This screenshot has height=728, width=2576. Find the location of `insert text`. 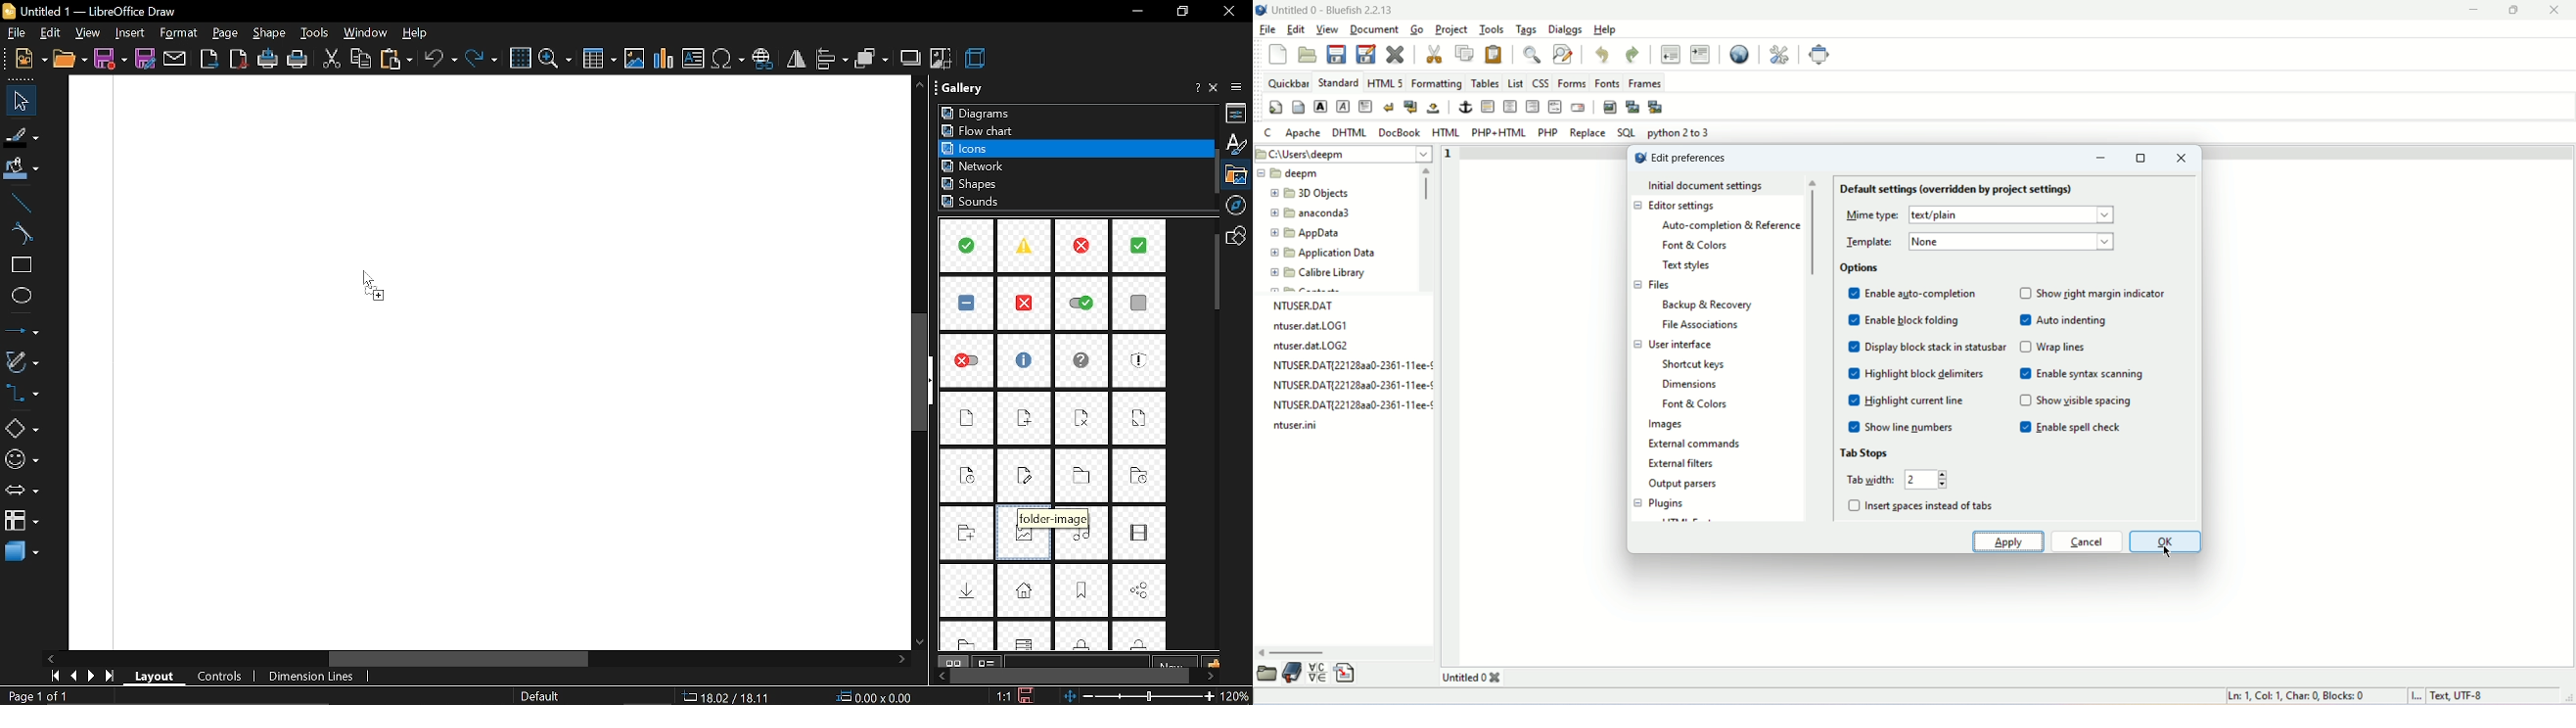

insert text is located at coordinates (694, 59).